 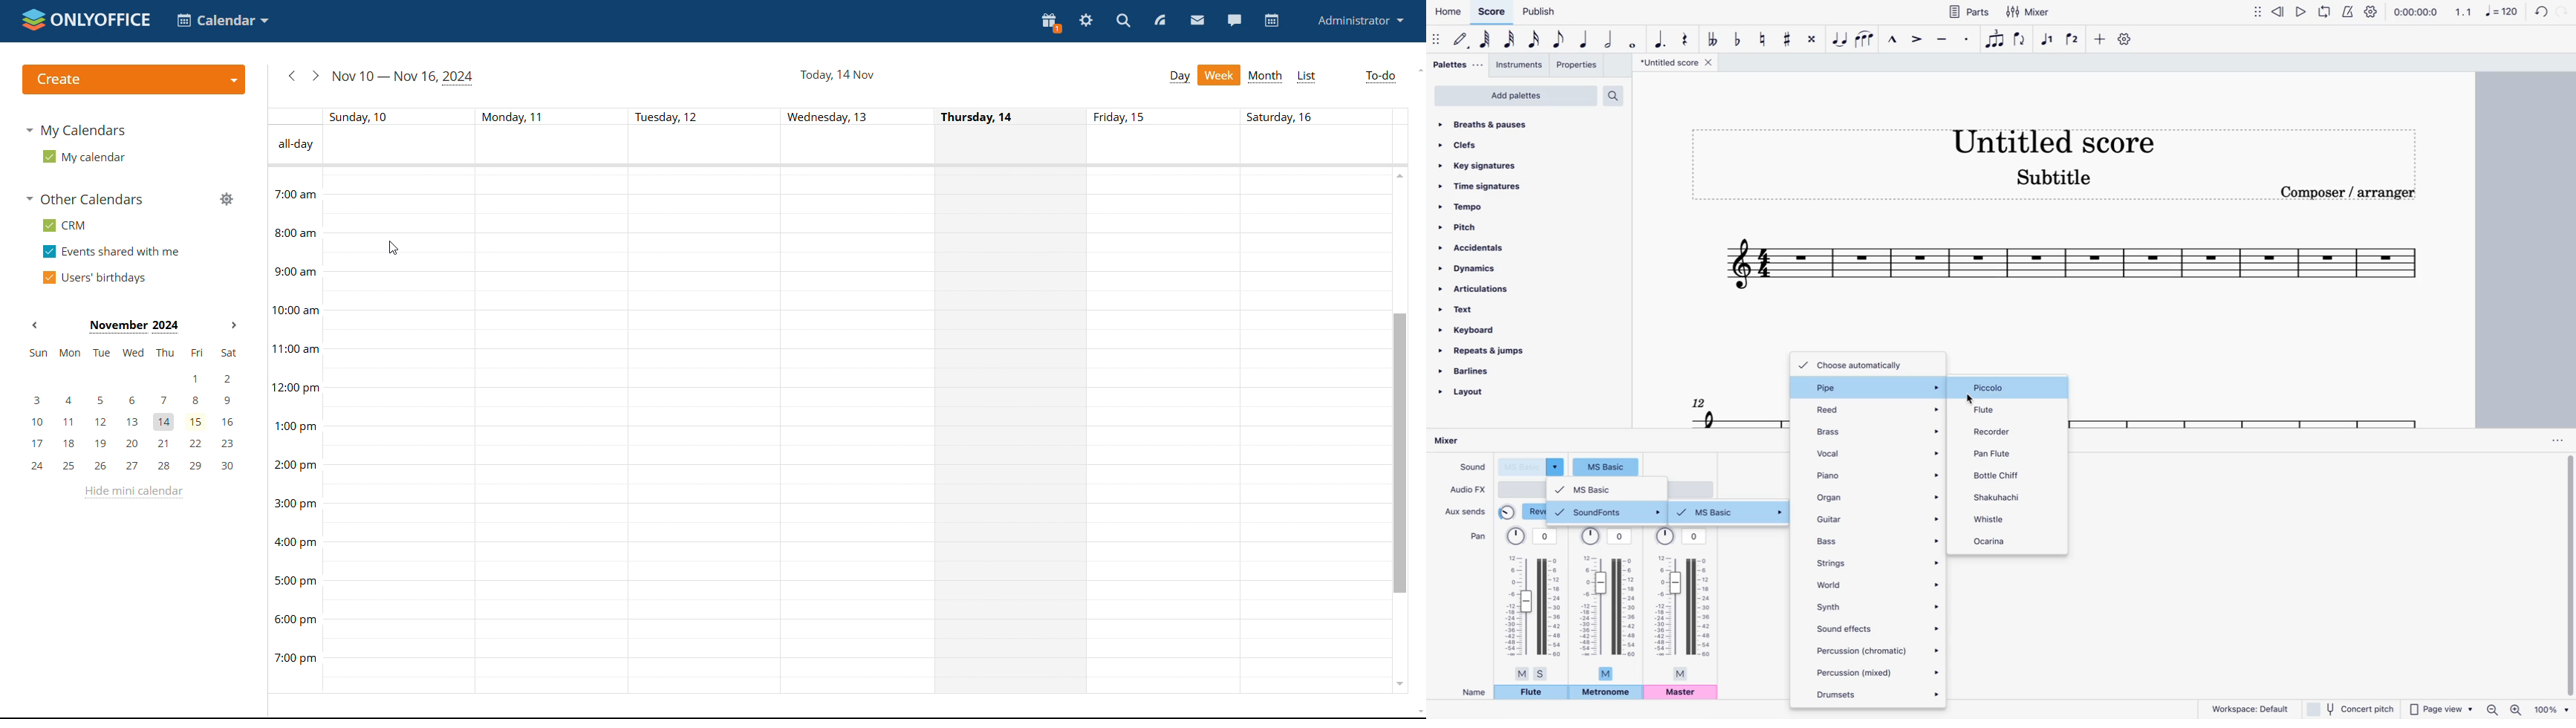 I want to click on reed, so click(x=1875, y=407).